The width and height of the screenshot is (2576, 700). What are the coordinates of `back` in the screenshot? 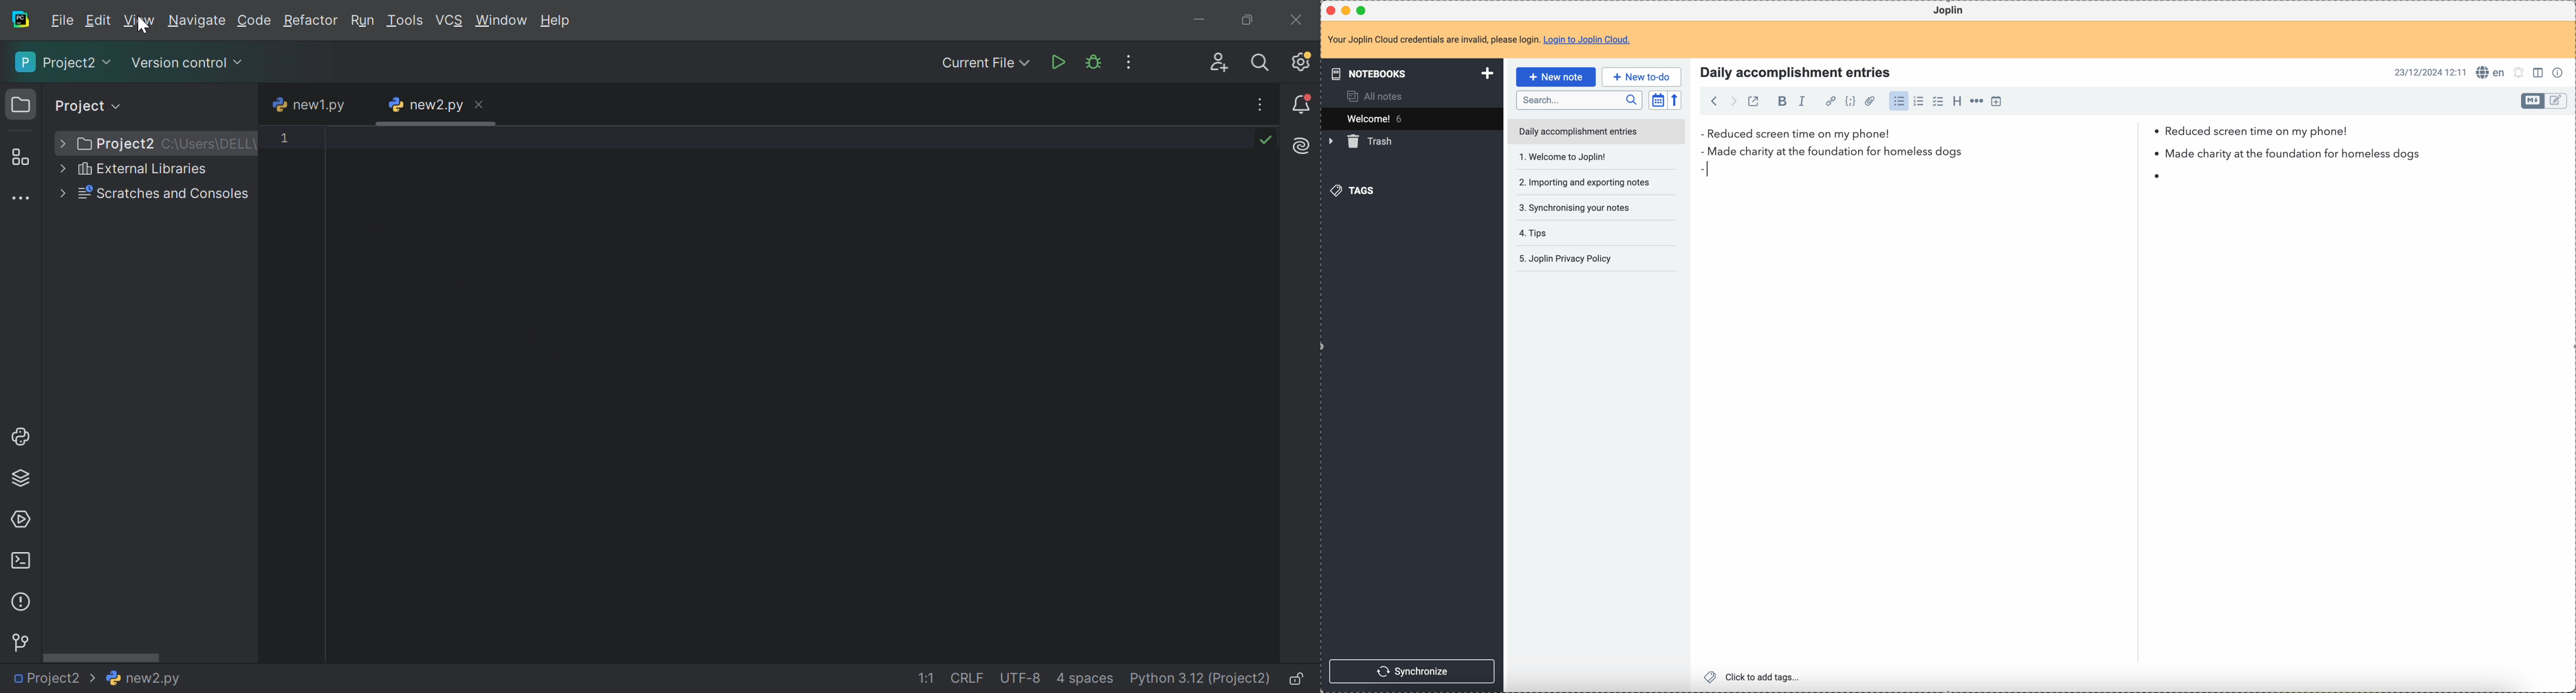 It's located at (1711, 101).